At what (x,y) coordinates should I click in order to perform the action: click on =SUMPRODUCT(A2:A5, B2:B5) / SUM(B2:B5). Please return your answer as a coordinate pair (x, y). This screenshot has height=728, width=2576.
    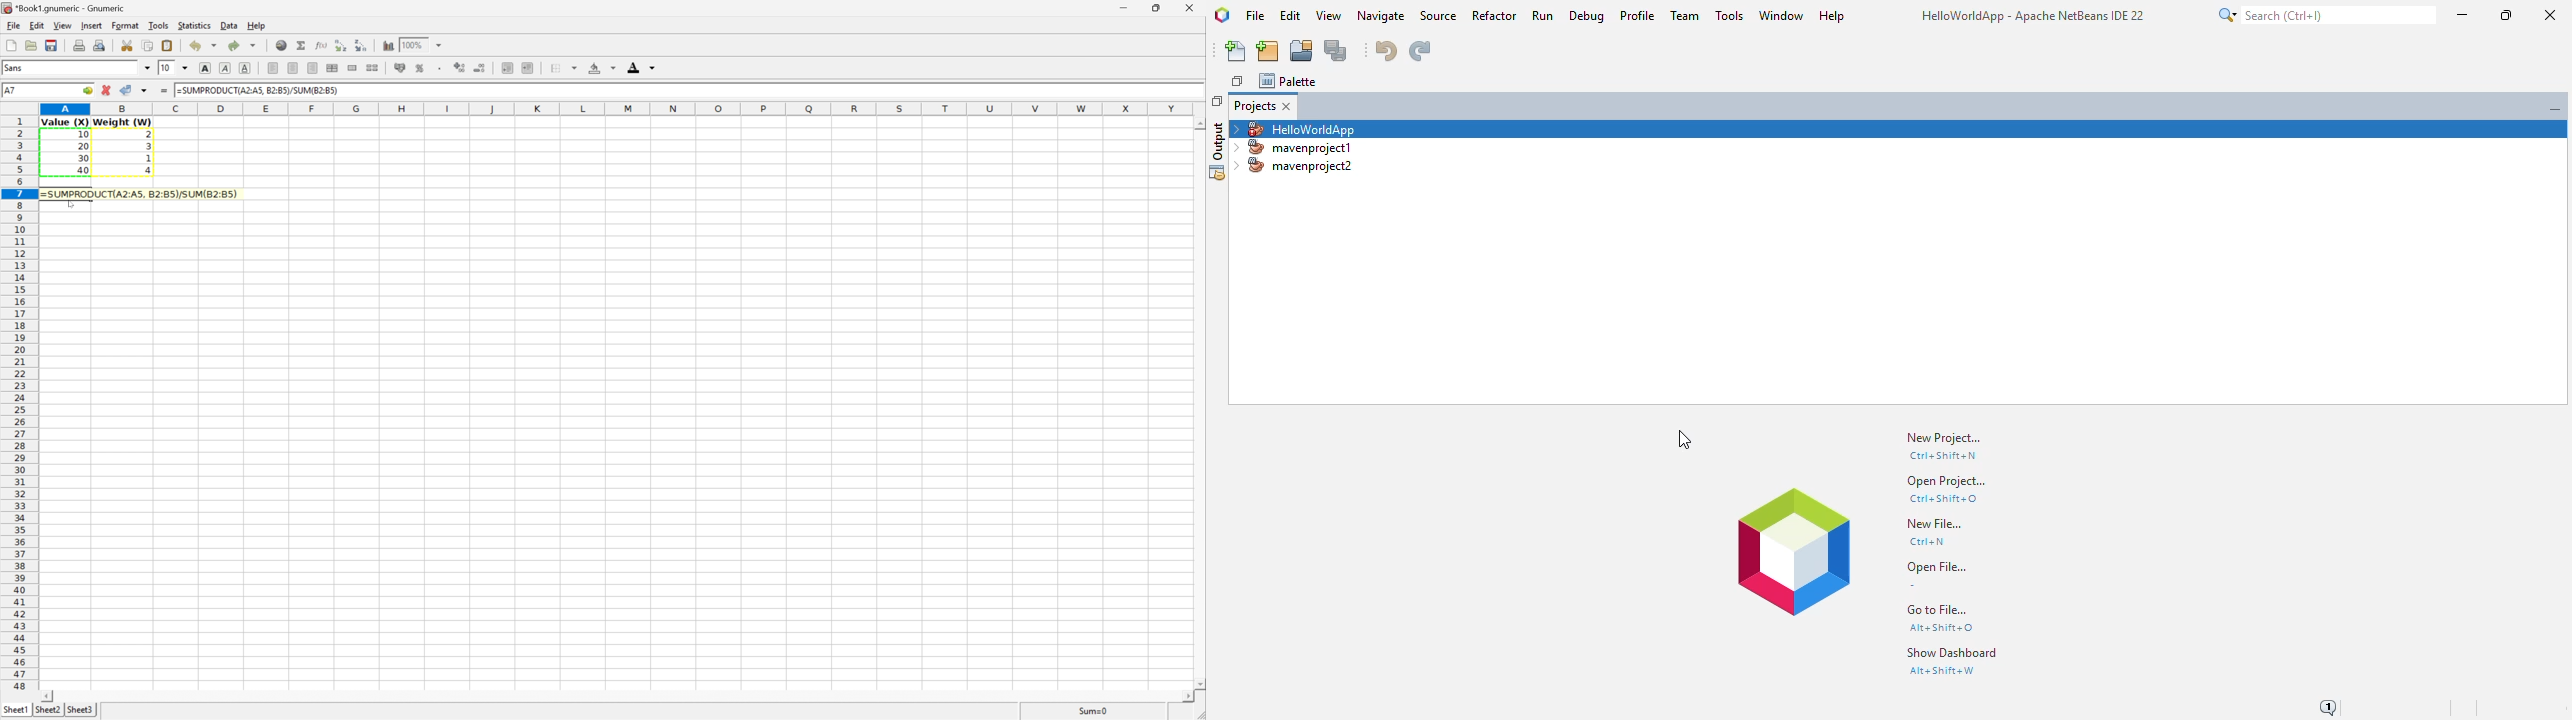
    Looking at the image, I should click on (137, 193).